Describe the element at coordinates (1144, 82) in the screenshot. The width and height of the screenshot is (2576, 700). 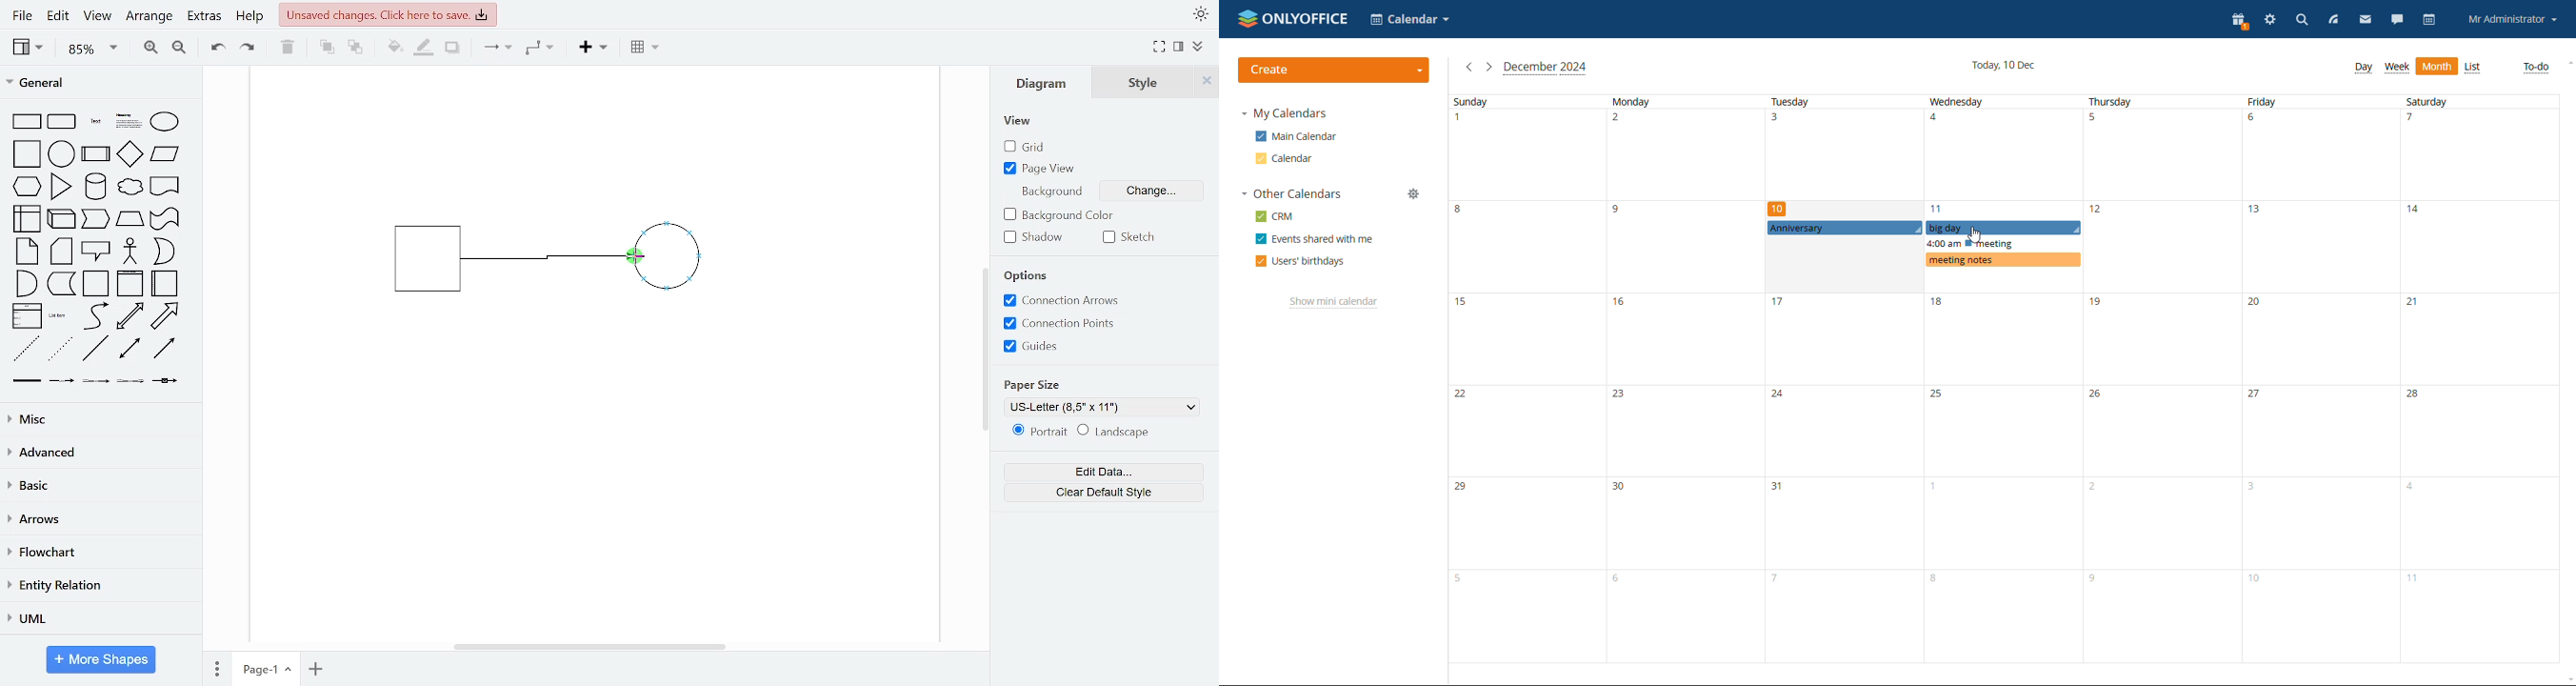
I see `style` at that location.